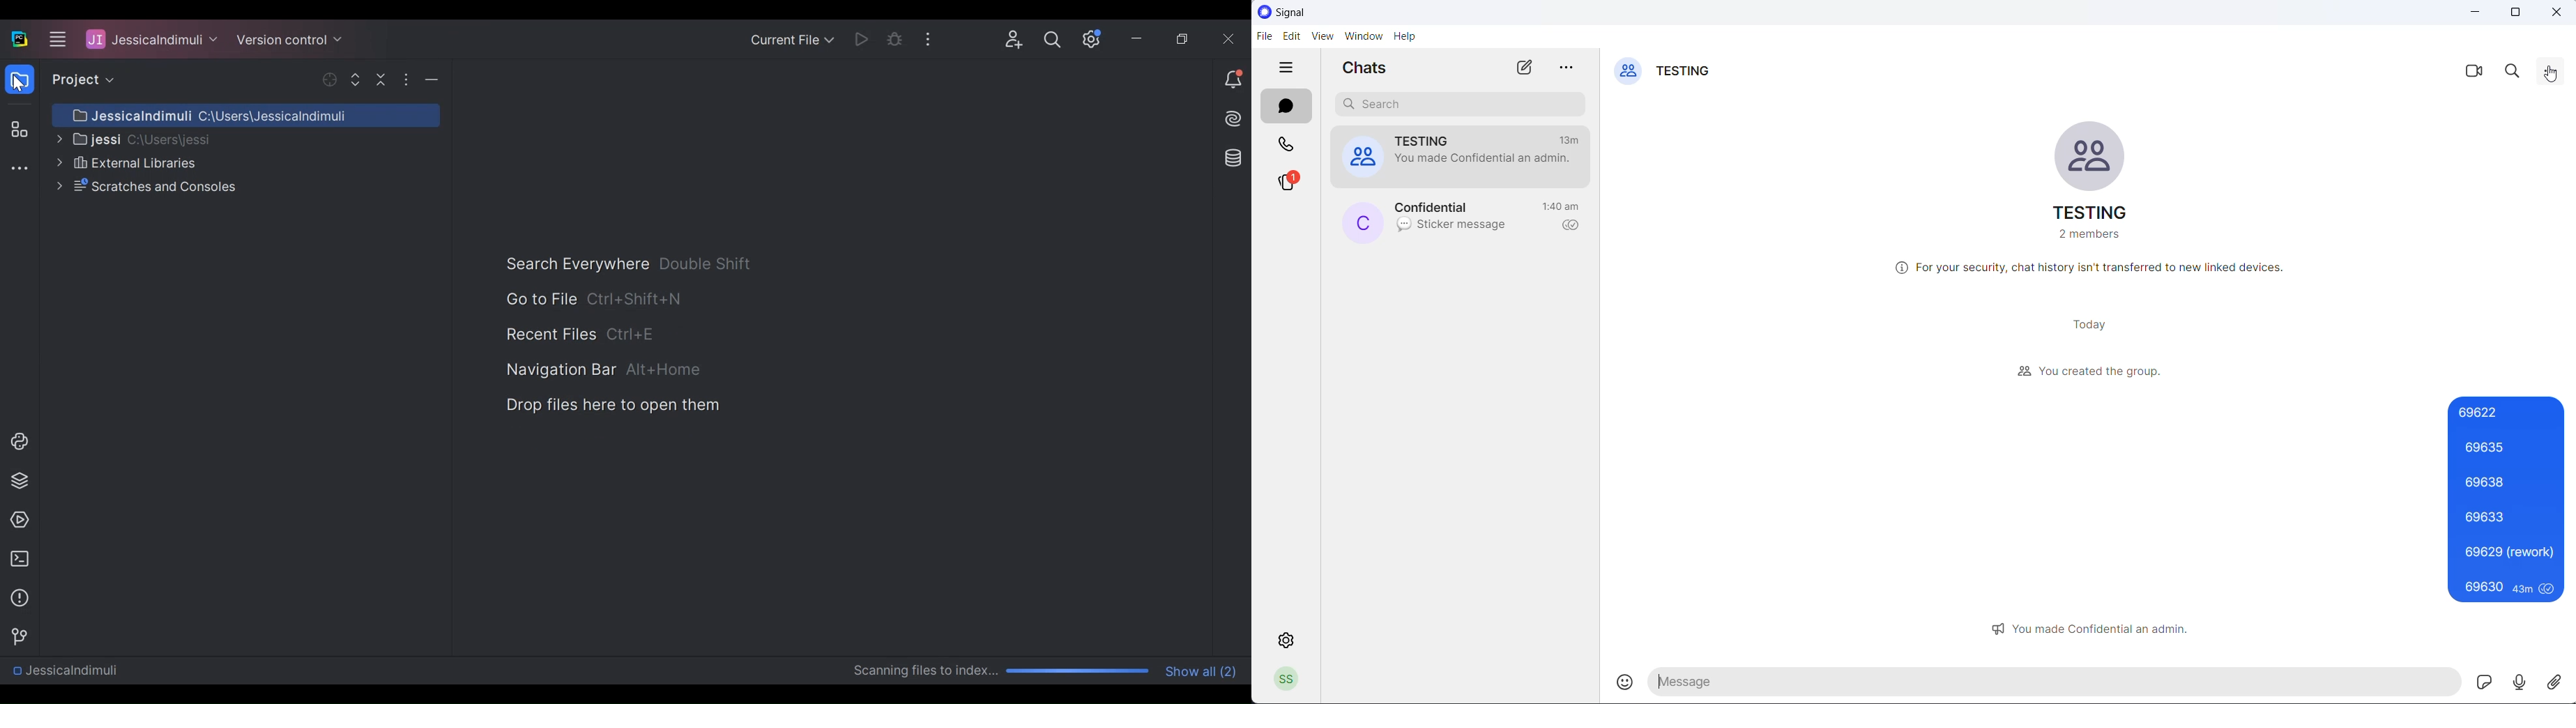 Image resolution: width=2576 pixels, height=728 pixels. What do you see at coordinates (1138, 38) in the screenshot?
I see `Minimize` at bounding box center [1138, 38].